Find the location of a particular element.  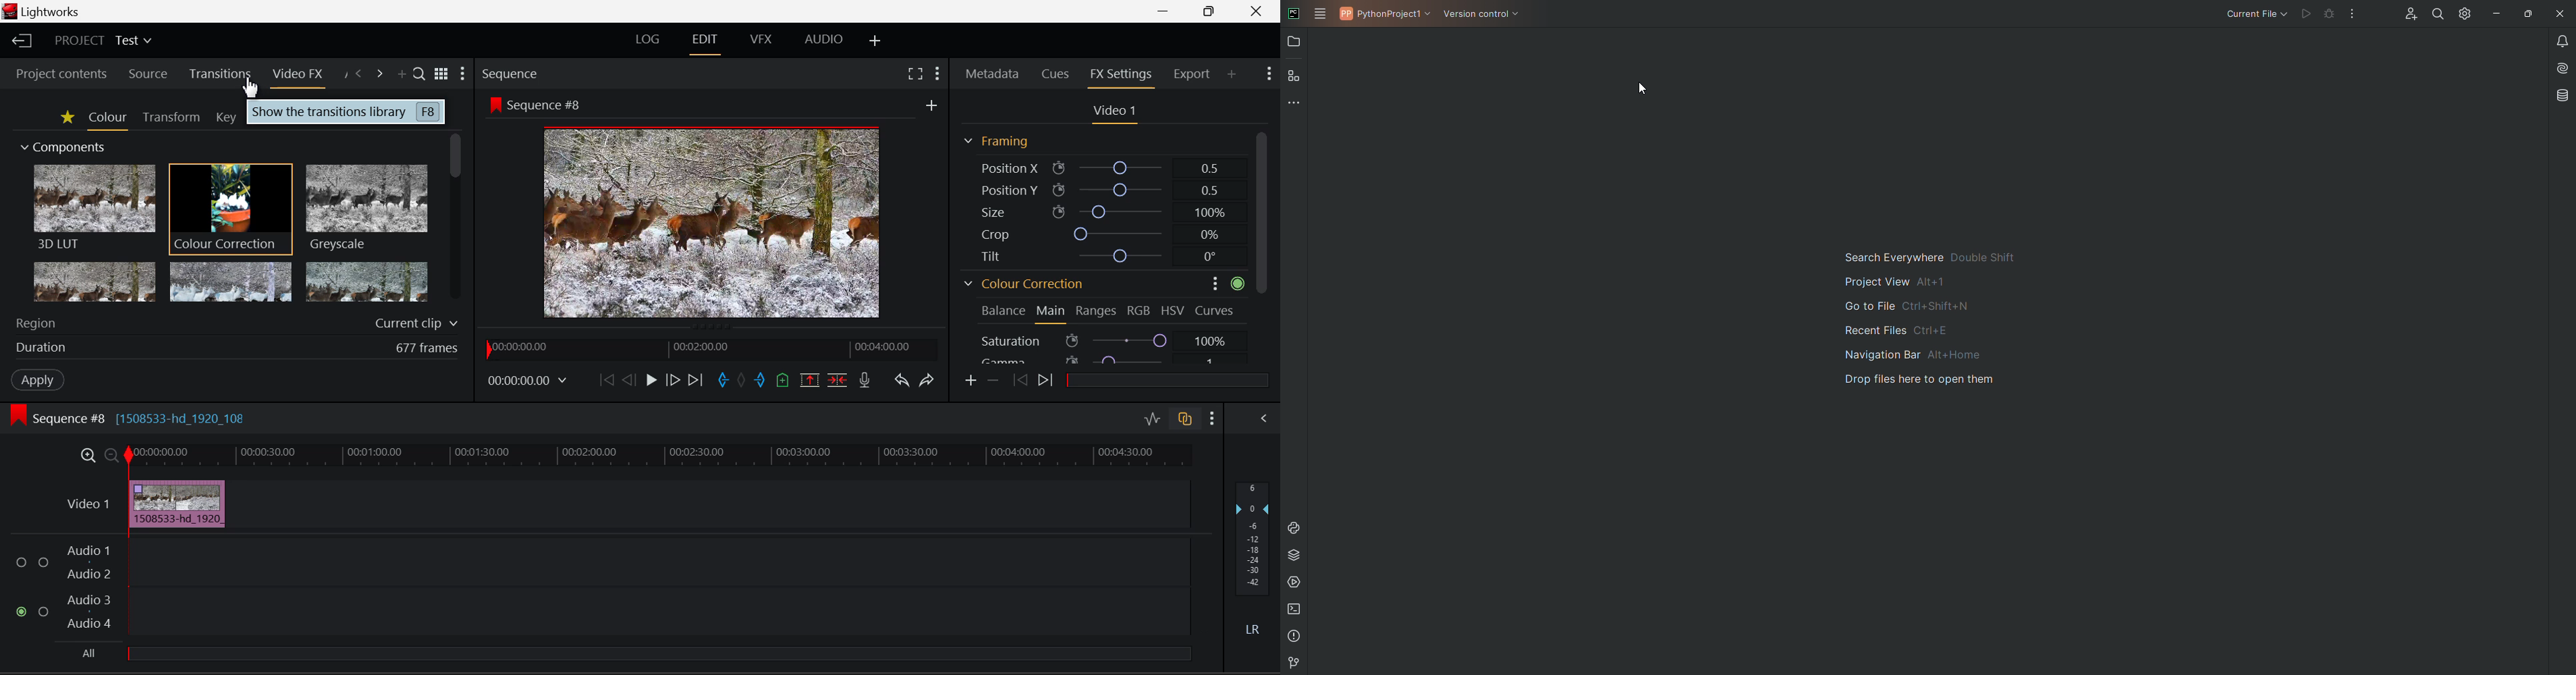

debug is located at coordinates (2328, 14).